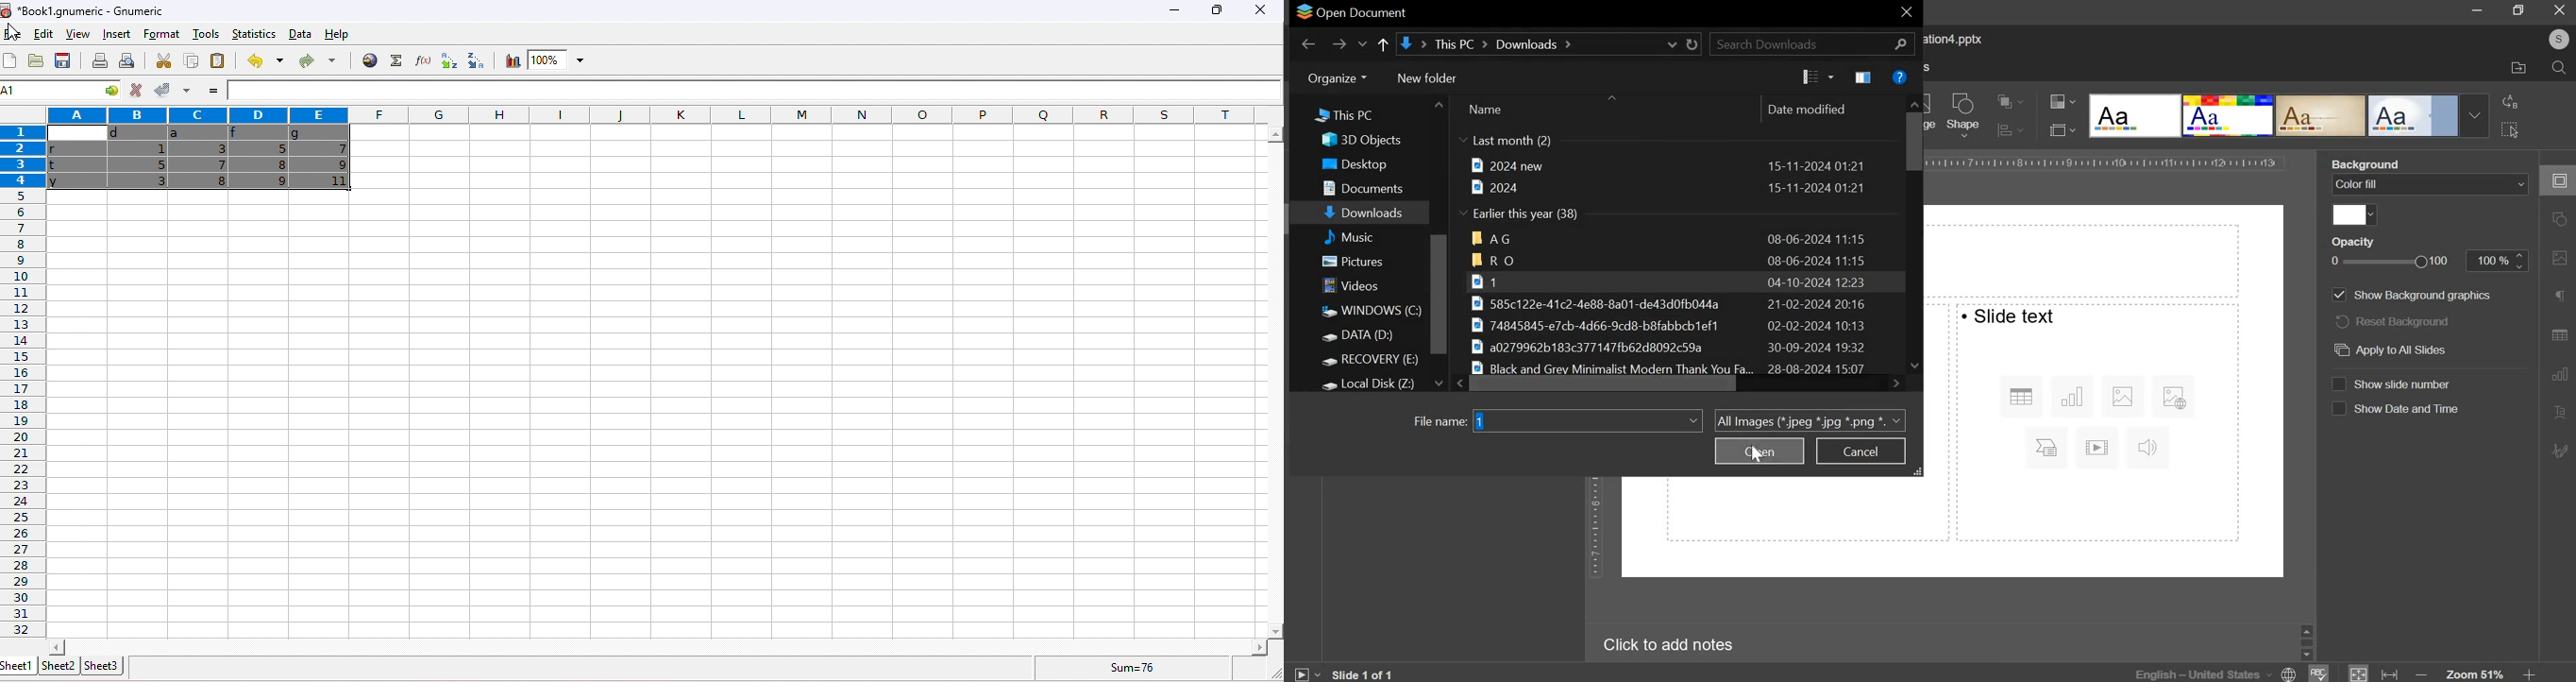 The image size is (2576, 700). I want to click on zoom, so click(559, 60).